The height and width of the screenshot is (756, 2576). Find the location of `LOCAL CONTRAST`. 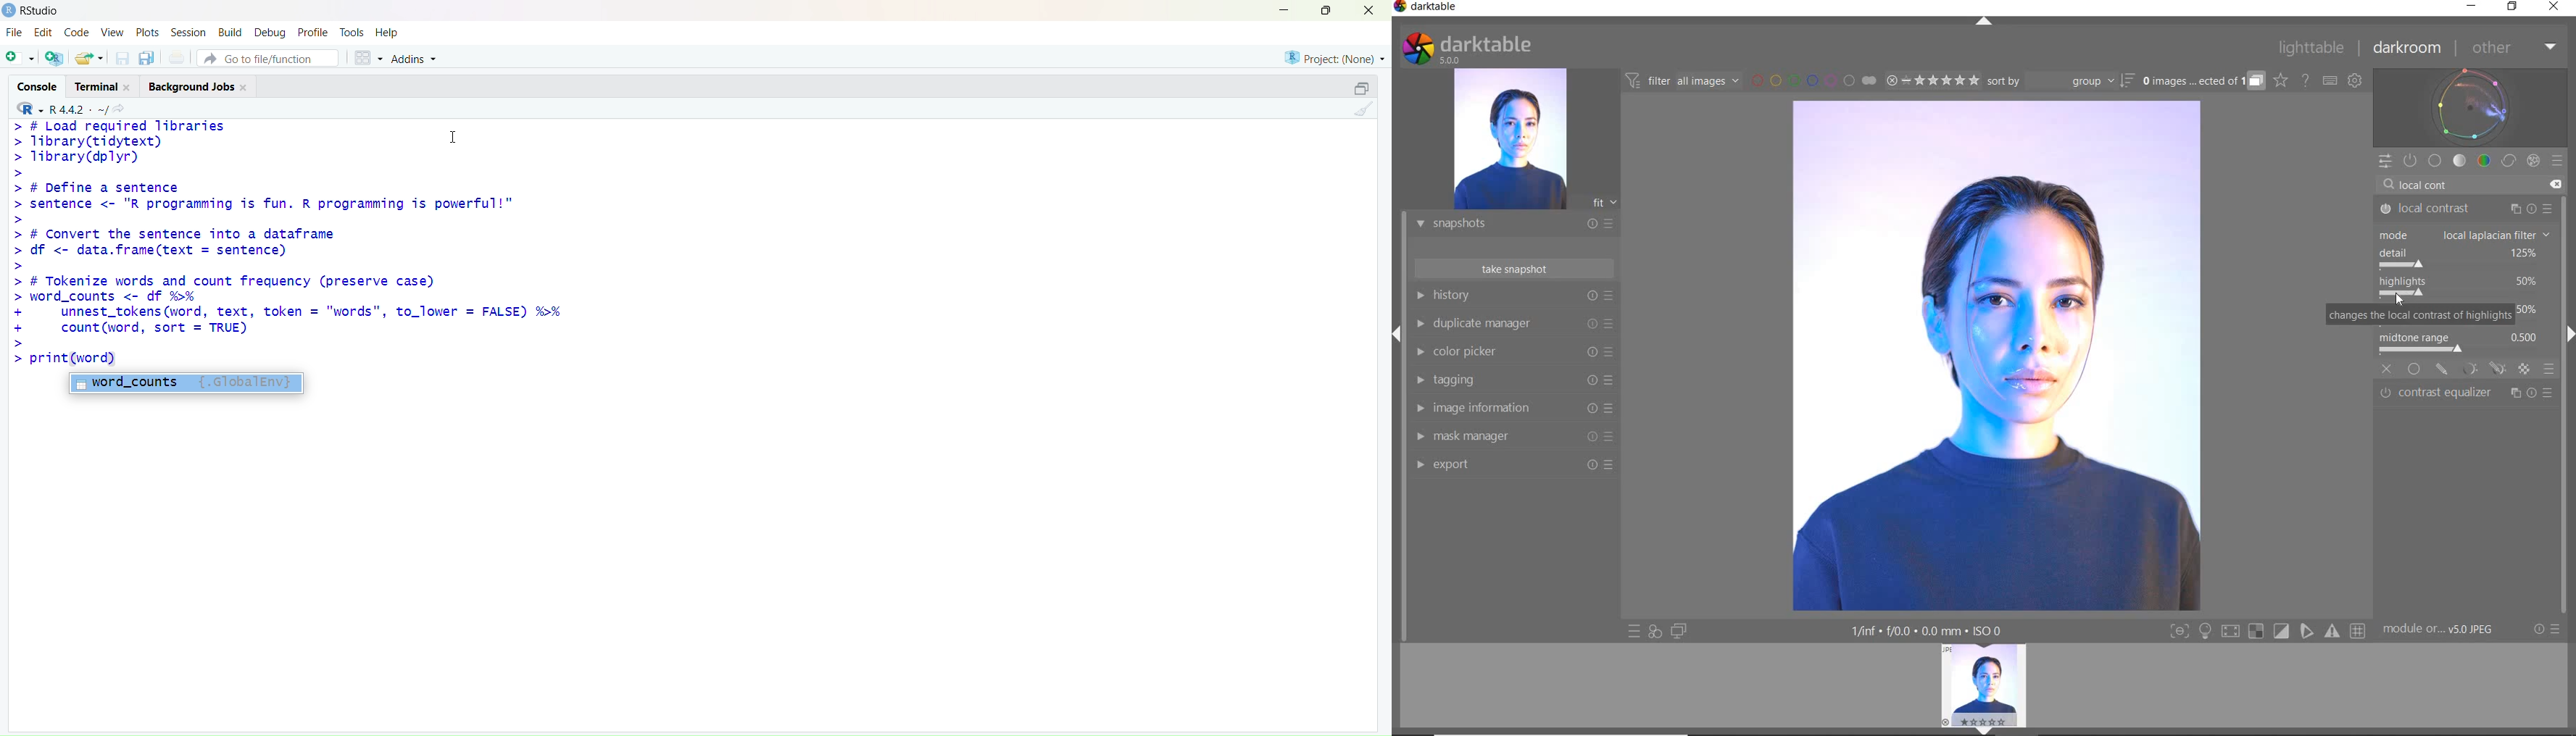

LOCAL CONTRAST is located at coordinates (2467, 209).